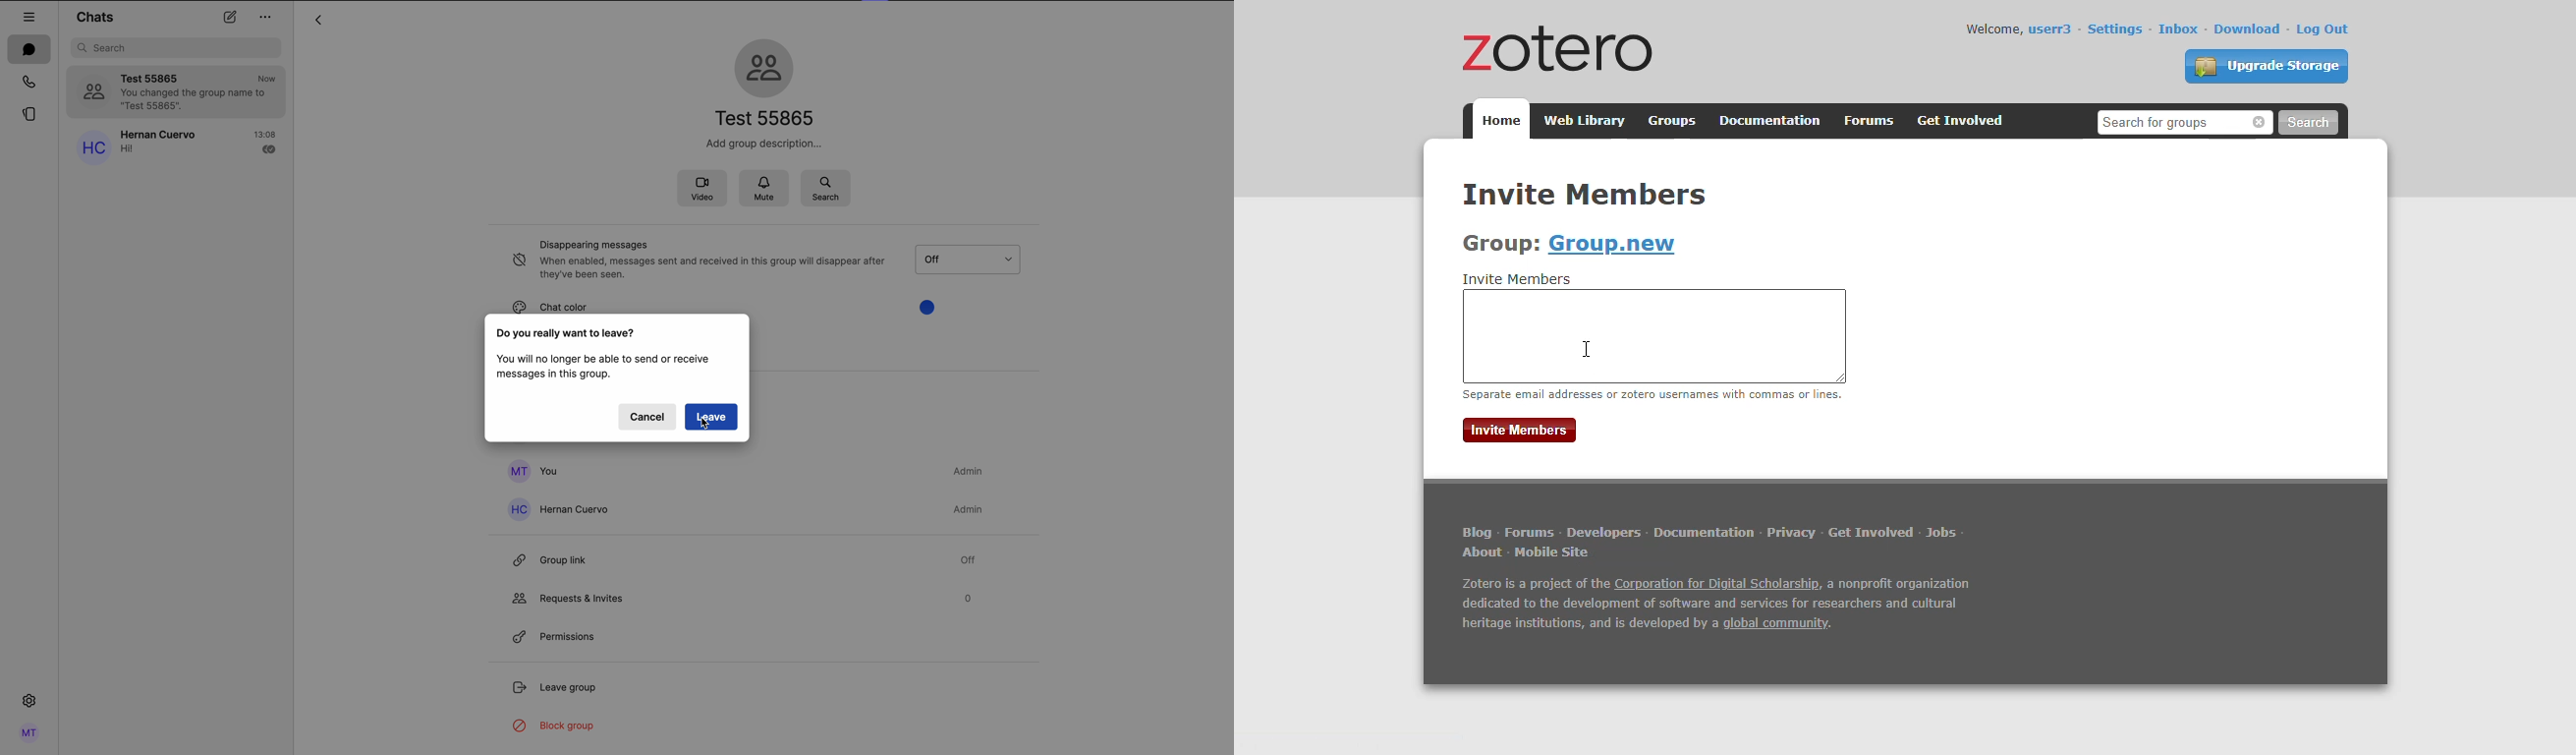 This screenshot has height=756, width=2576. I want to click on calls, so click(28, 81).